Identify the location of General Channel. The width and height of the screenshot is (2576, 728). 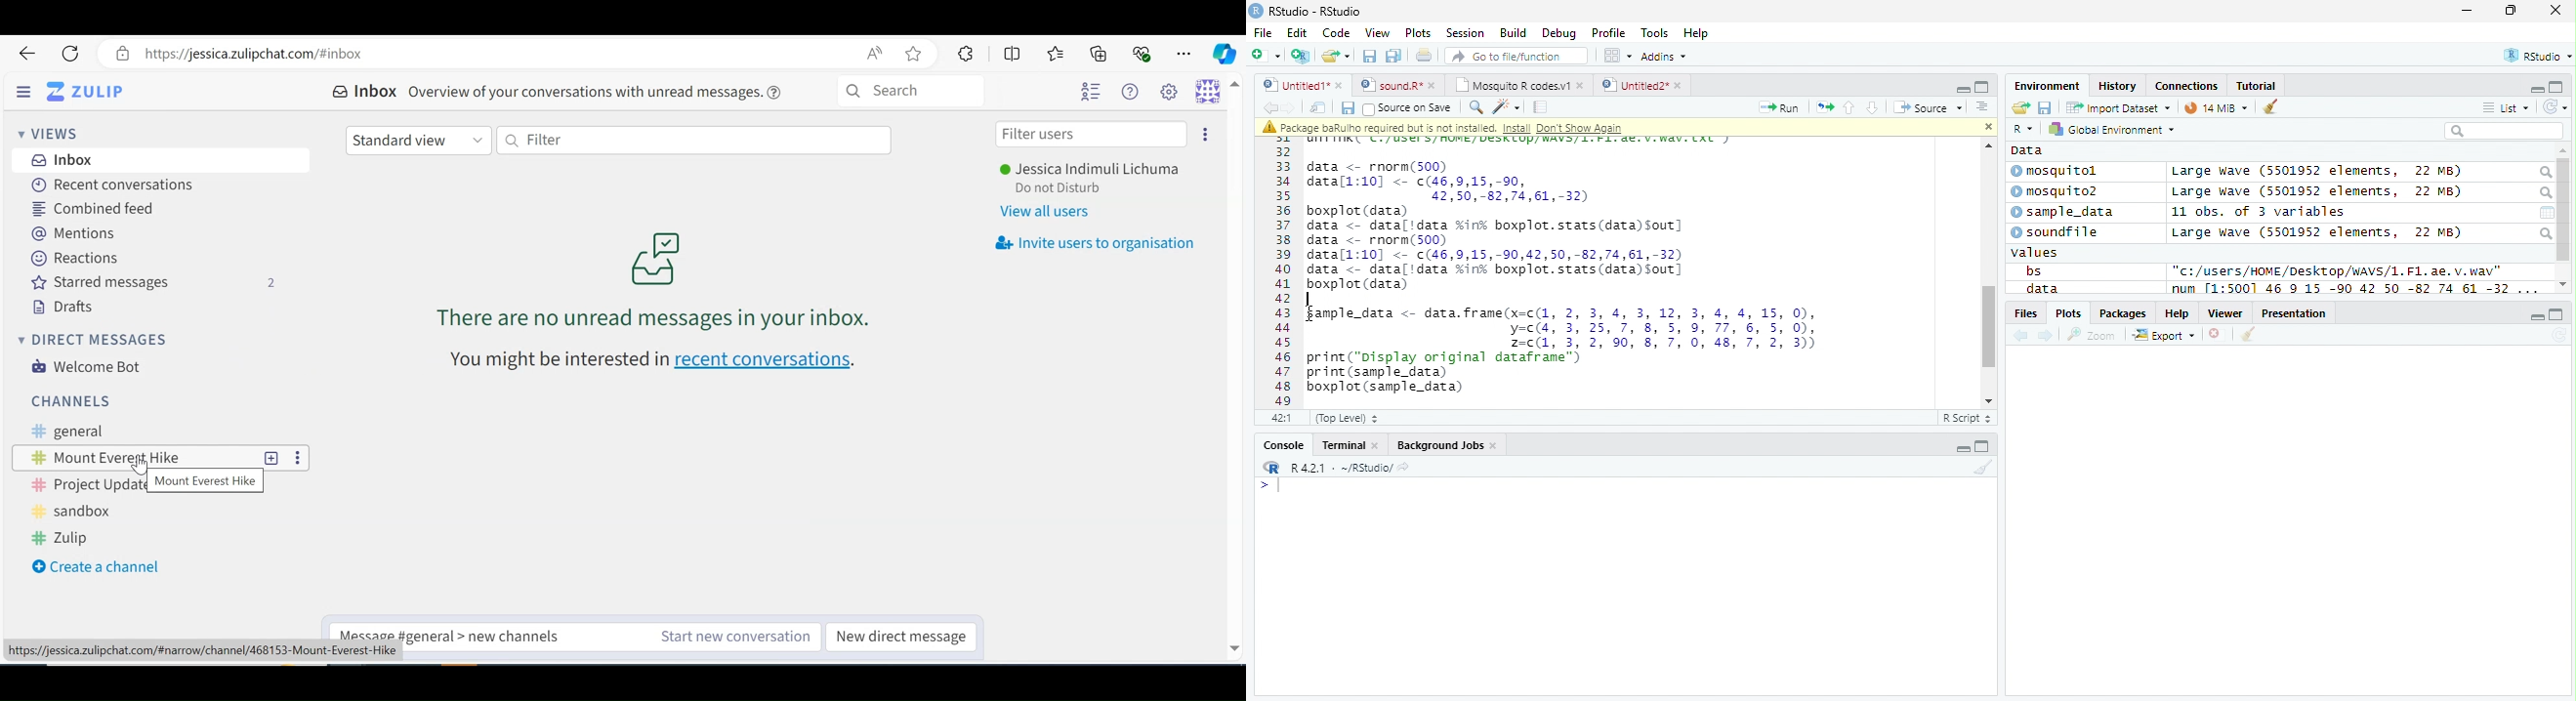
(151, 432).